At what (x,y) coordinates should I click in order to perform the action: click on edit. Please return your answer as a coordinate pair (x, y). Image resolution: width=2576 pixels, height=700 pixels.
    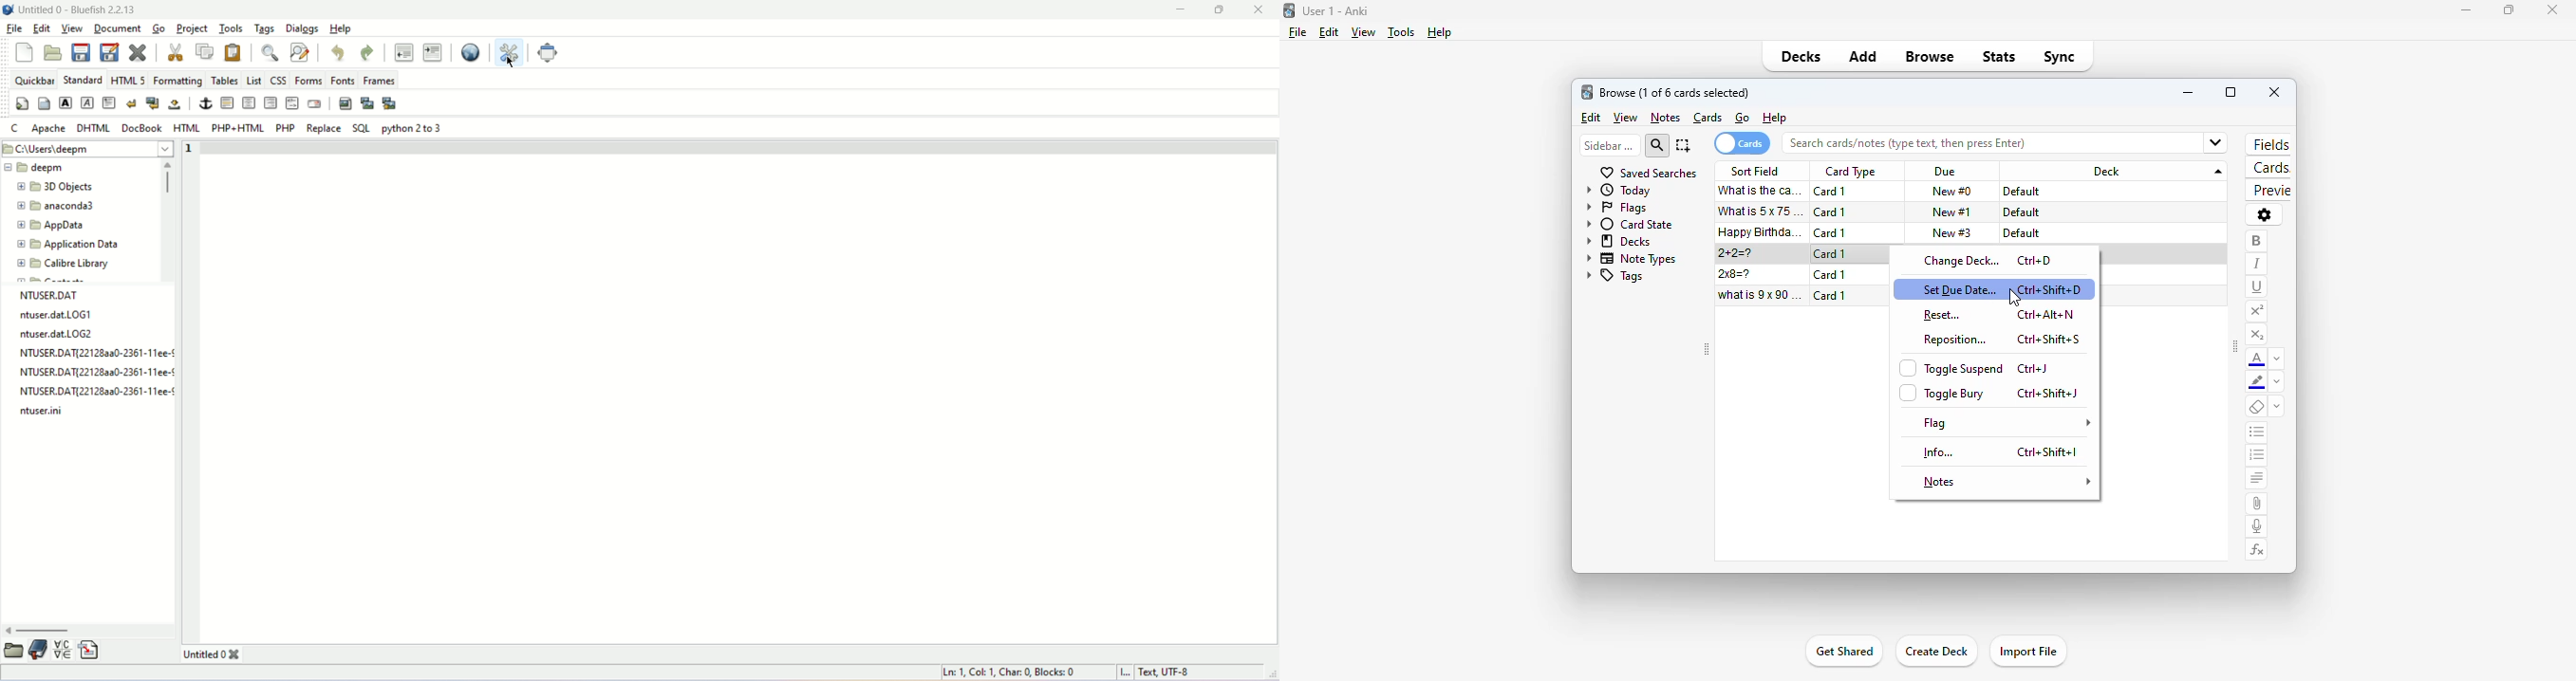
    Looking at the image, I should click on (1590, 118).